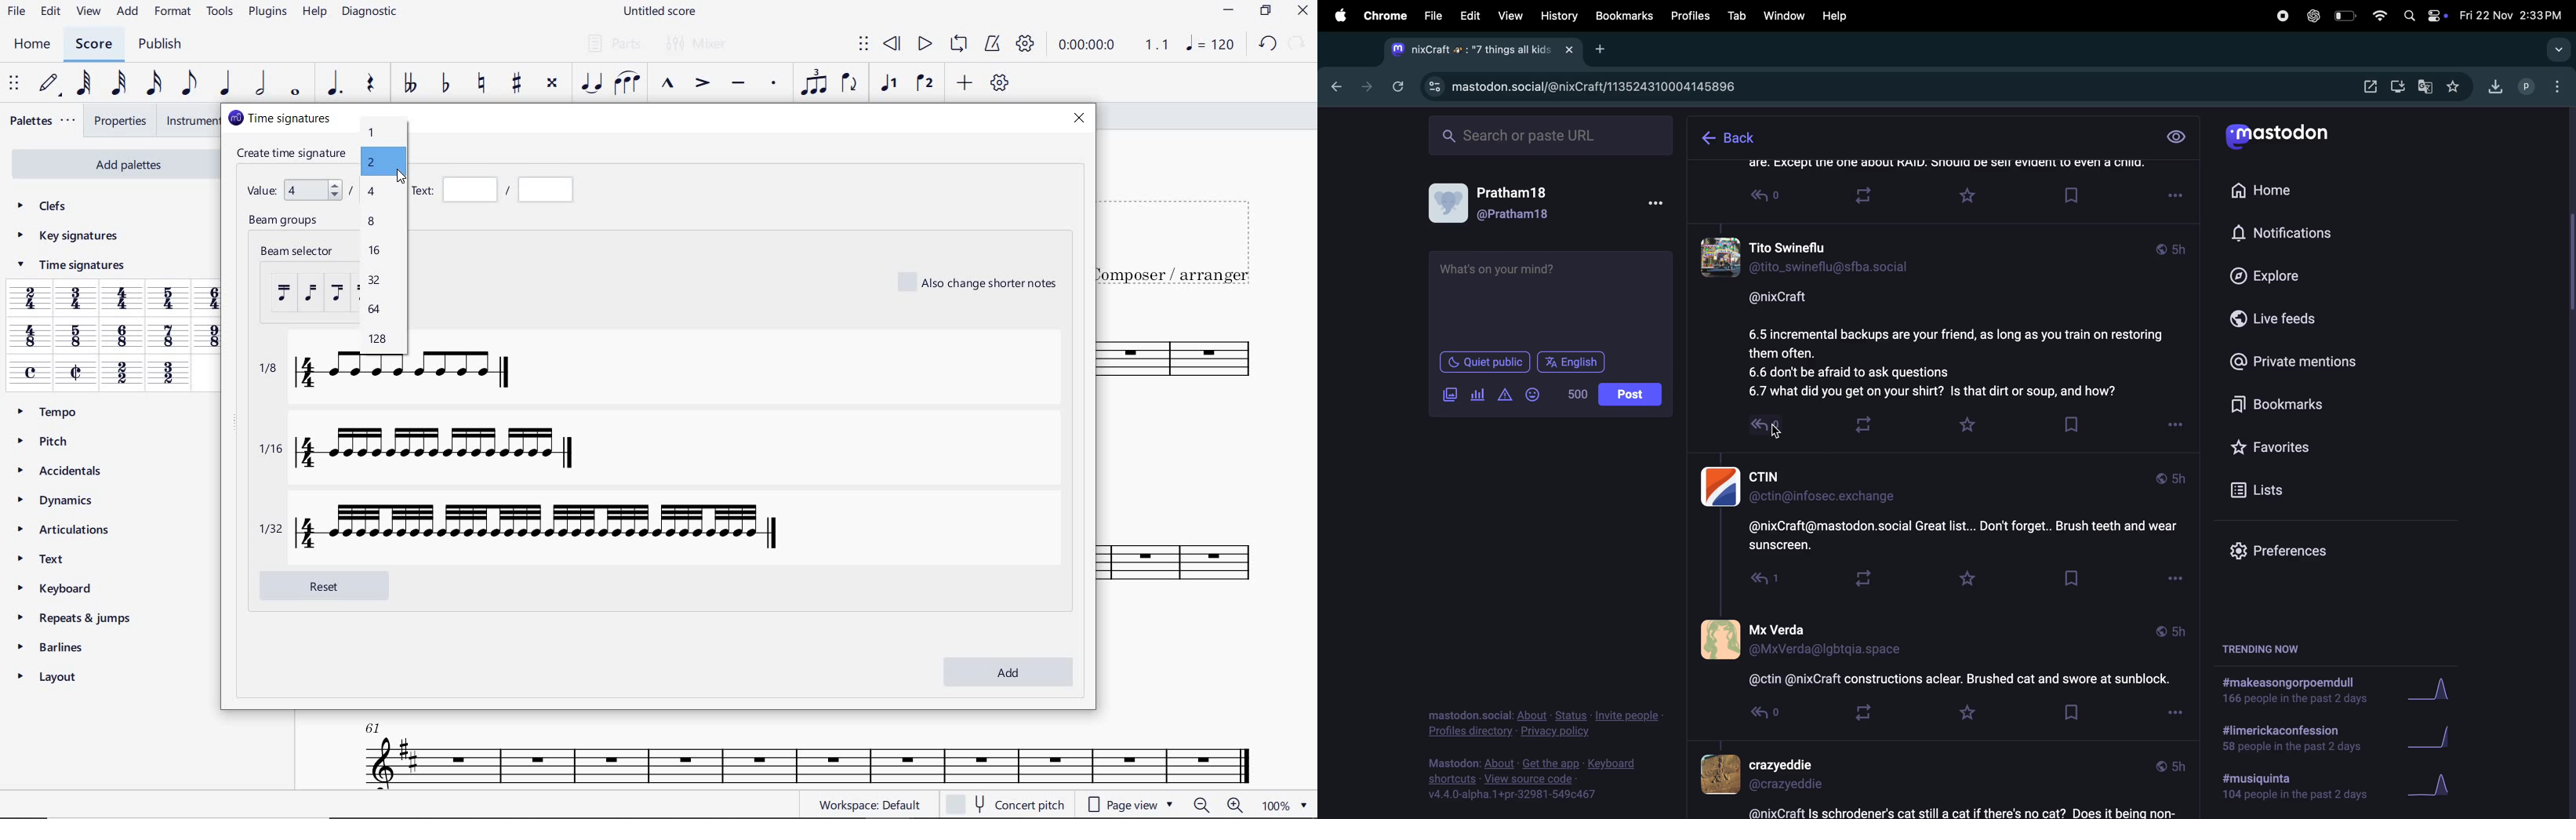 The width and height of the screenshot is (2576, 840). I want to click on TEXT, so click(47, 558).